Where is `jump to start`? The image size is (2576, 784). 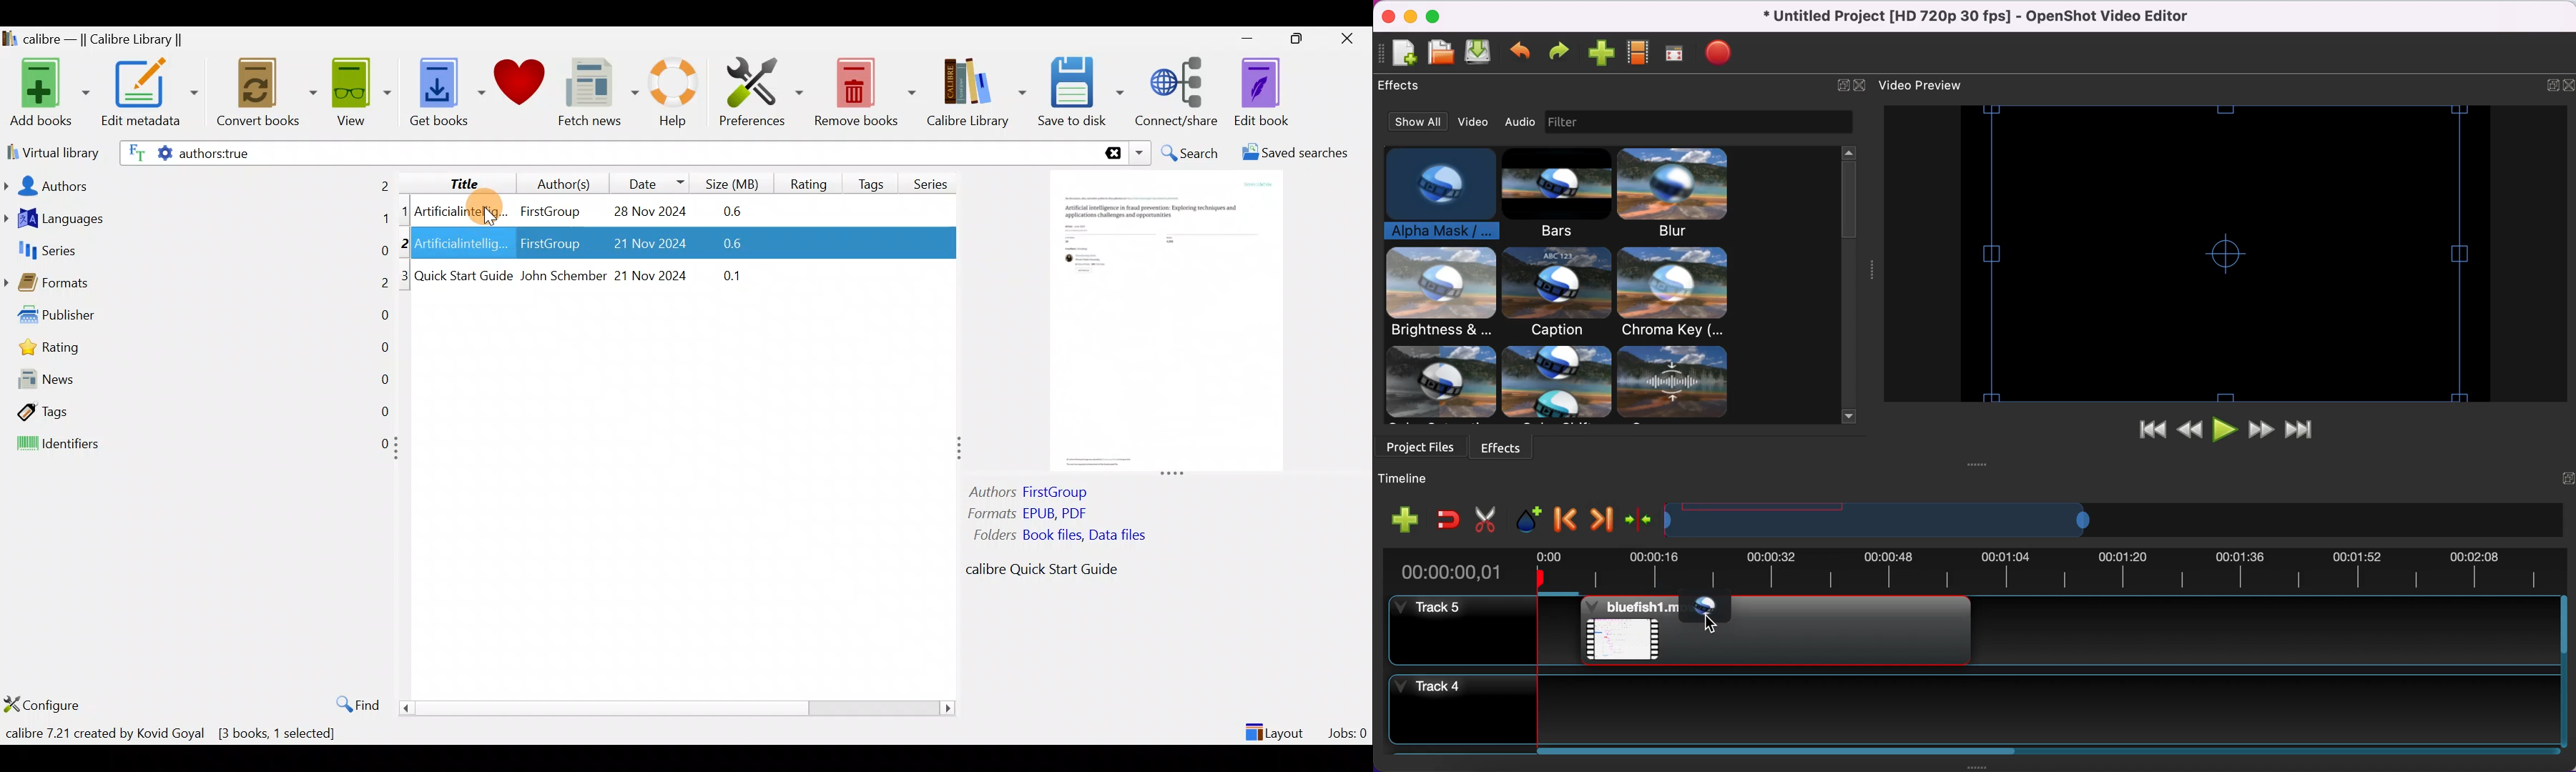 jump to start is located at coordinates (2145, 432).